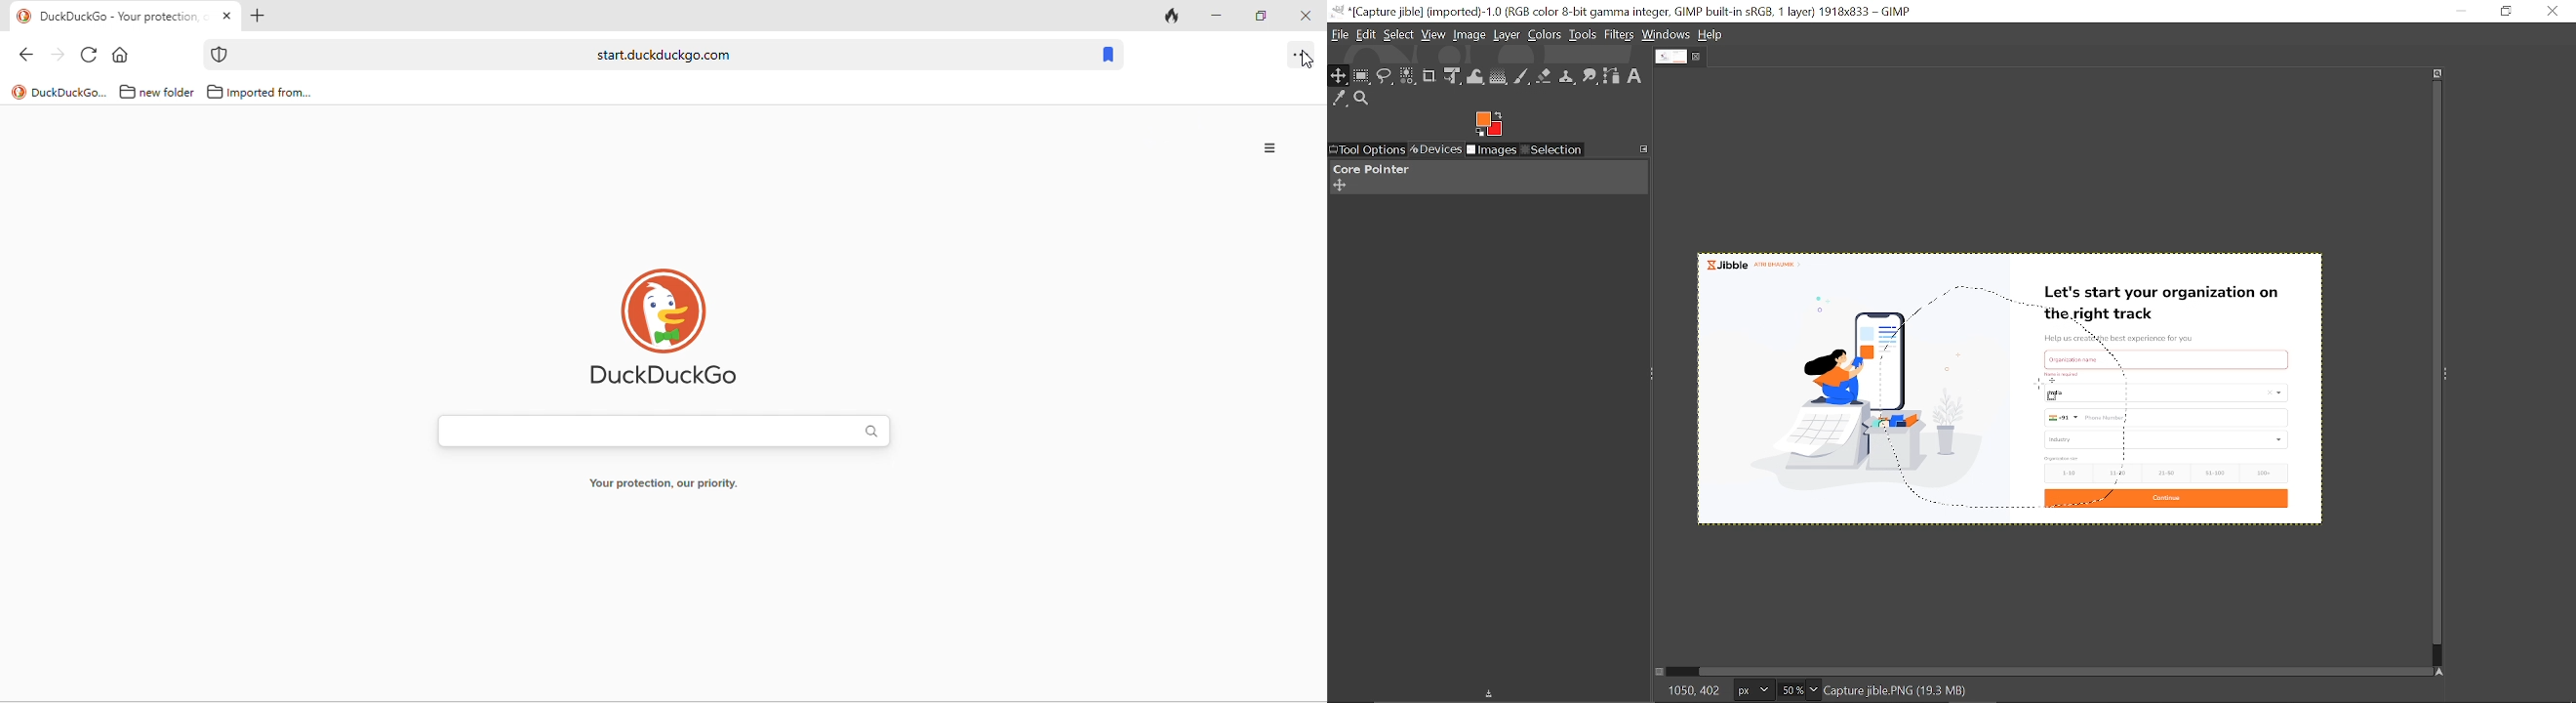  I want to click on forward, so click(56, 55).